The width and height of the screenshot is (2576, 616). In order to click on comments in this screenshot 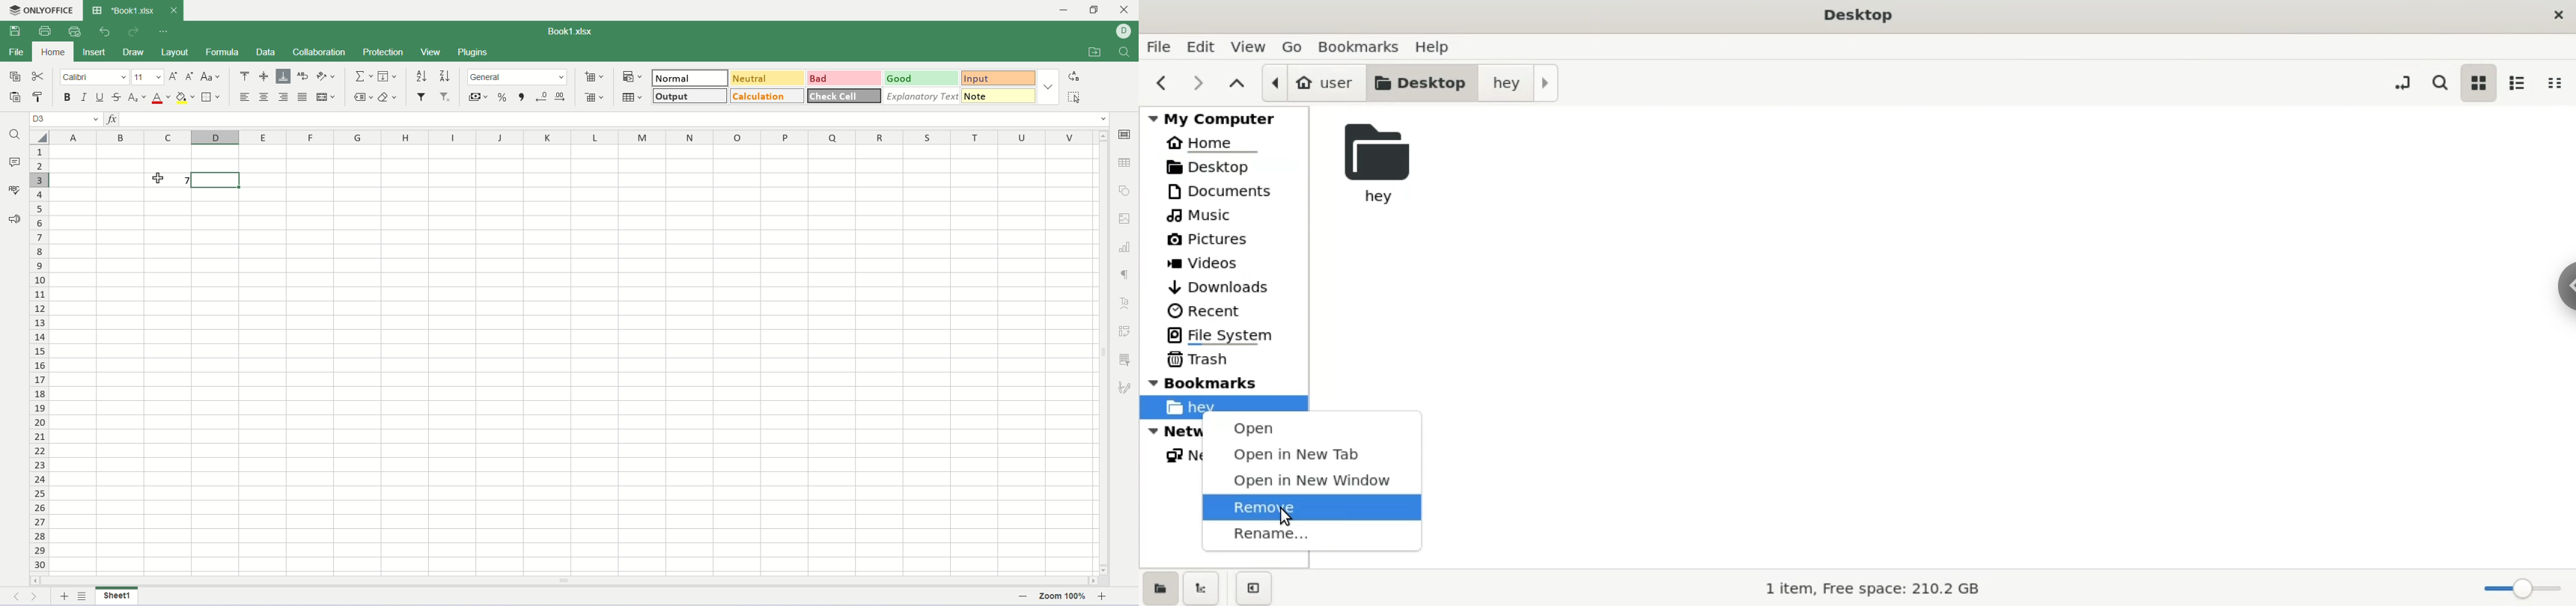, I will do `click(15, 161)`.